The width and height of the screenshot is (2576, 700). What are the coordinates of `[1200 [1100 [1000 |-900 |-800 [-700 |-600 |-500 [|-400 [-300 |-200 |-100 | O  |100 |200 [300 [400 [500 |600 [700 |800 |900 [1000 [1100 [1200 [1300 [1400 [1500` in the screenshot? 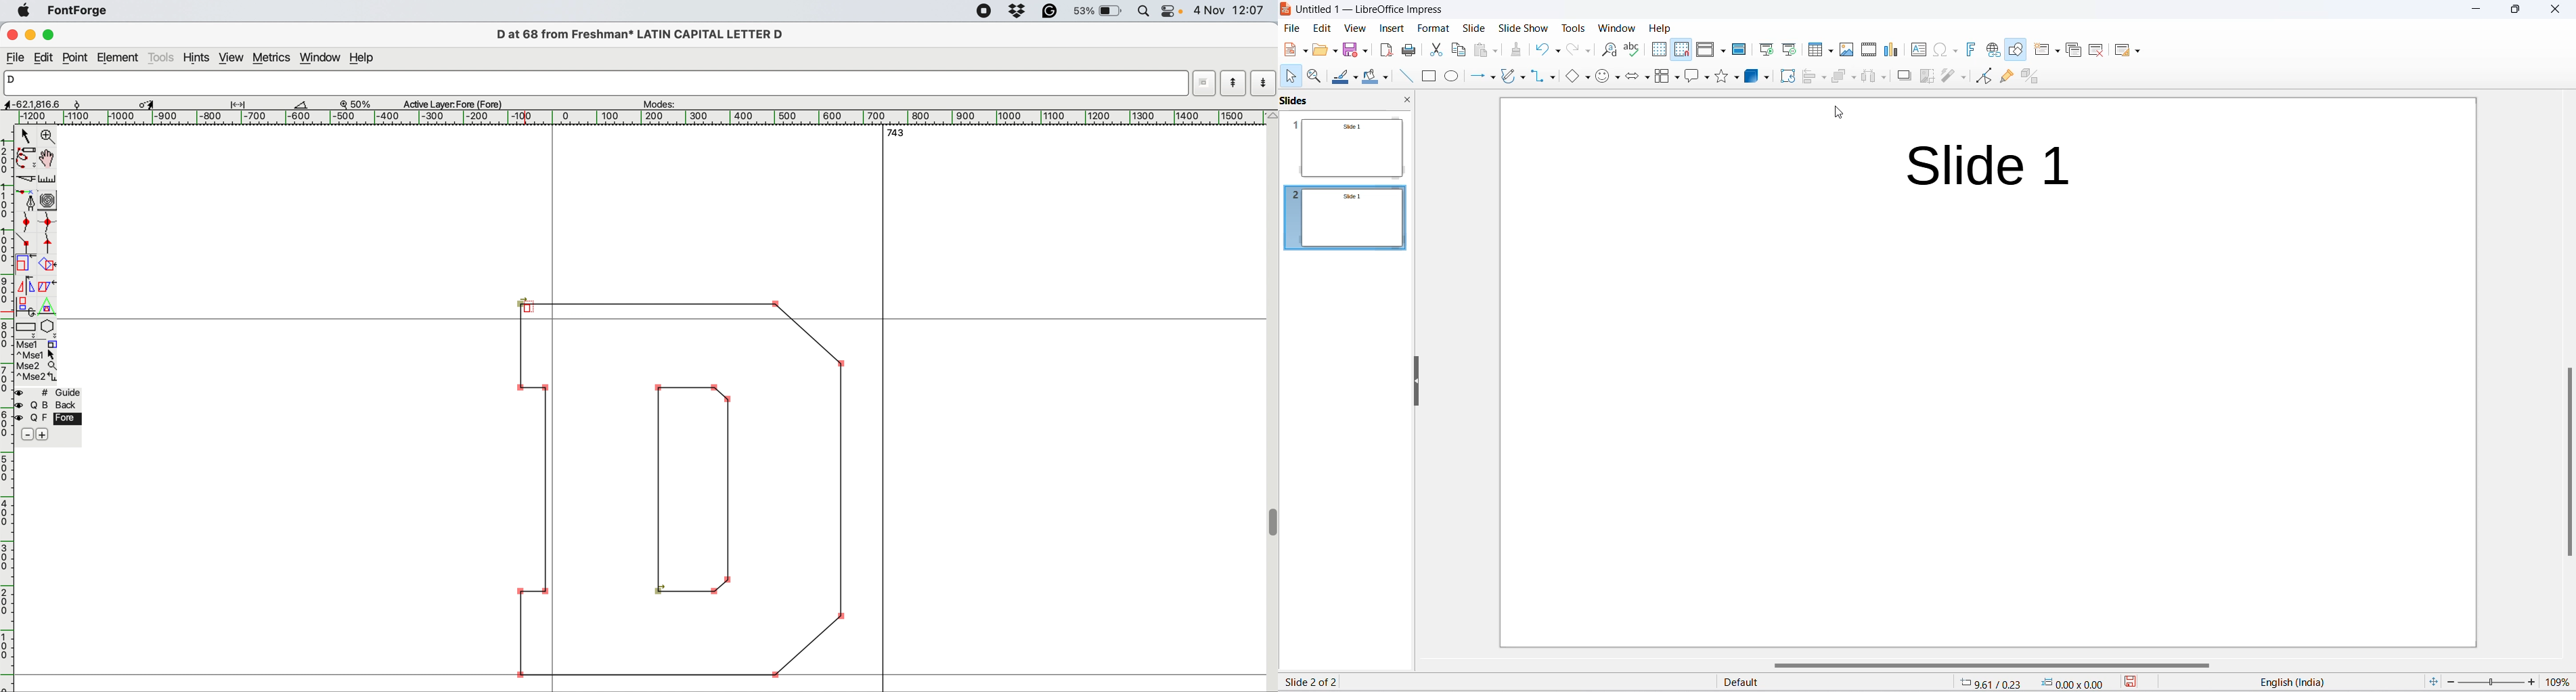 It's located at (636, 117).